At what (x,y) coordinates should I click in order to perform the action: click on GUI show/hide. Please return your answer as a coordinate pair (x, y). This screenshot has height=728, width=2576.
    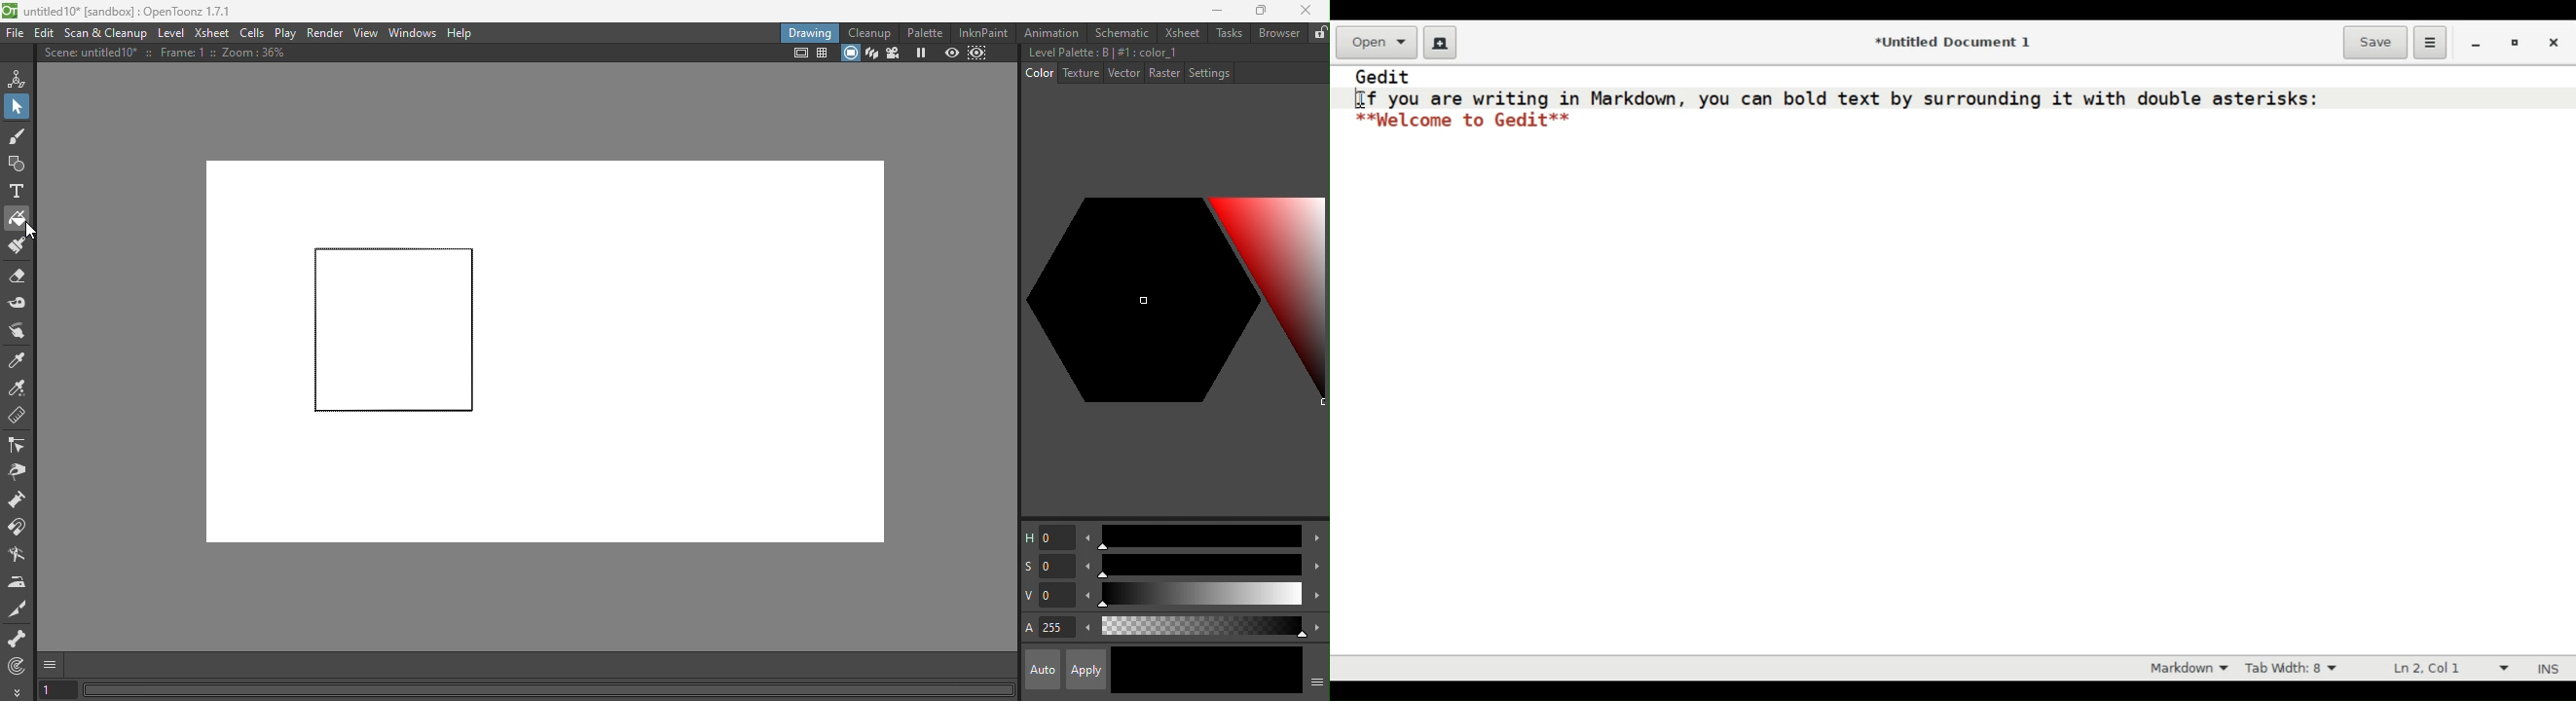
    Looking at the image, I should click on (52, 665).